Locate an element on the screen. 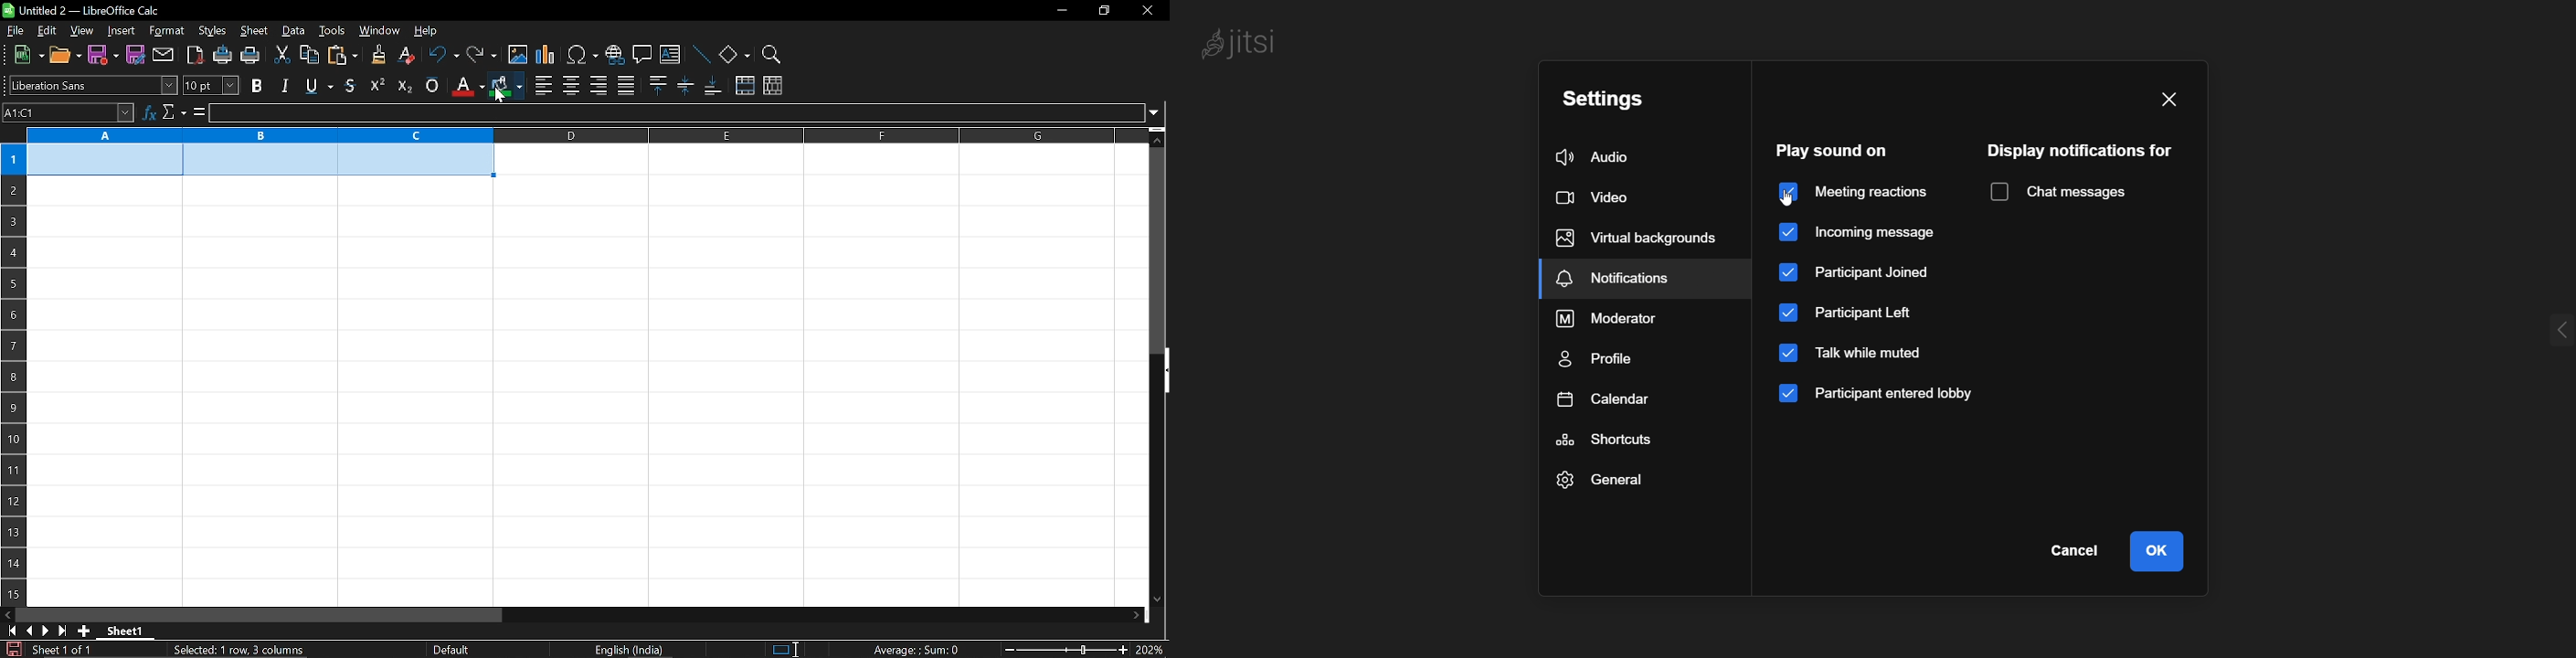 Image resolution: width=2576 pixels, height=672 pixels. chat message is located at coordinates (2061, 190).